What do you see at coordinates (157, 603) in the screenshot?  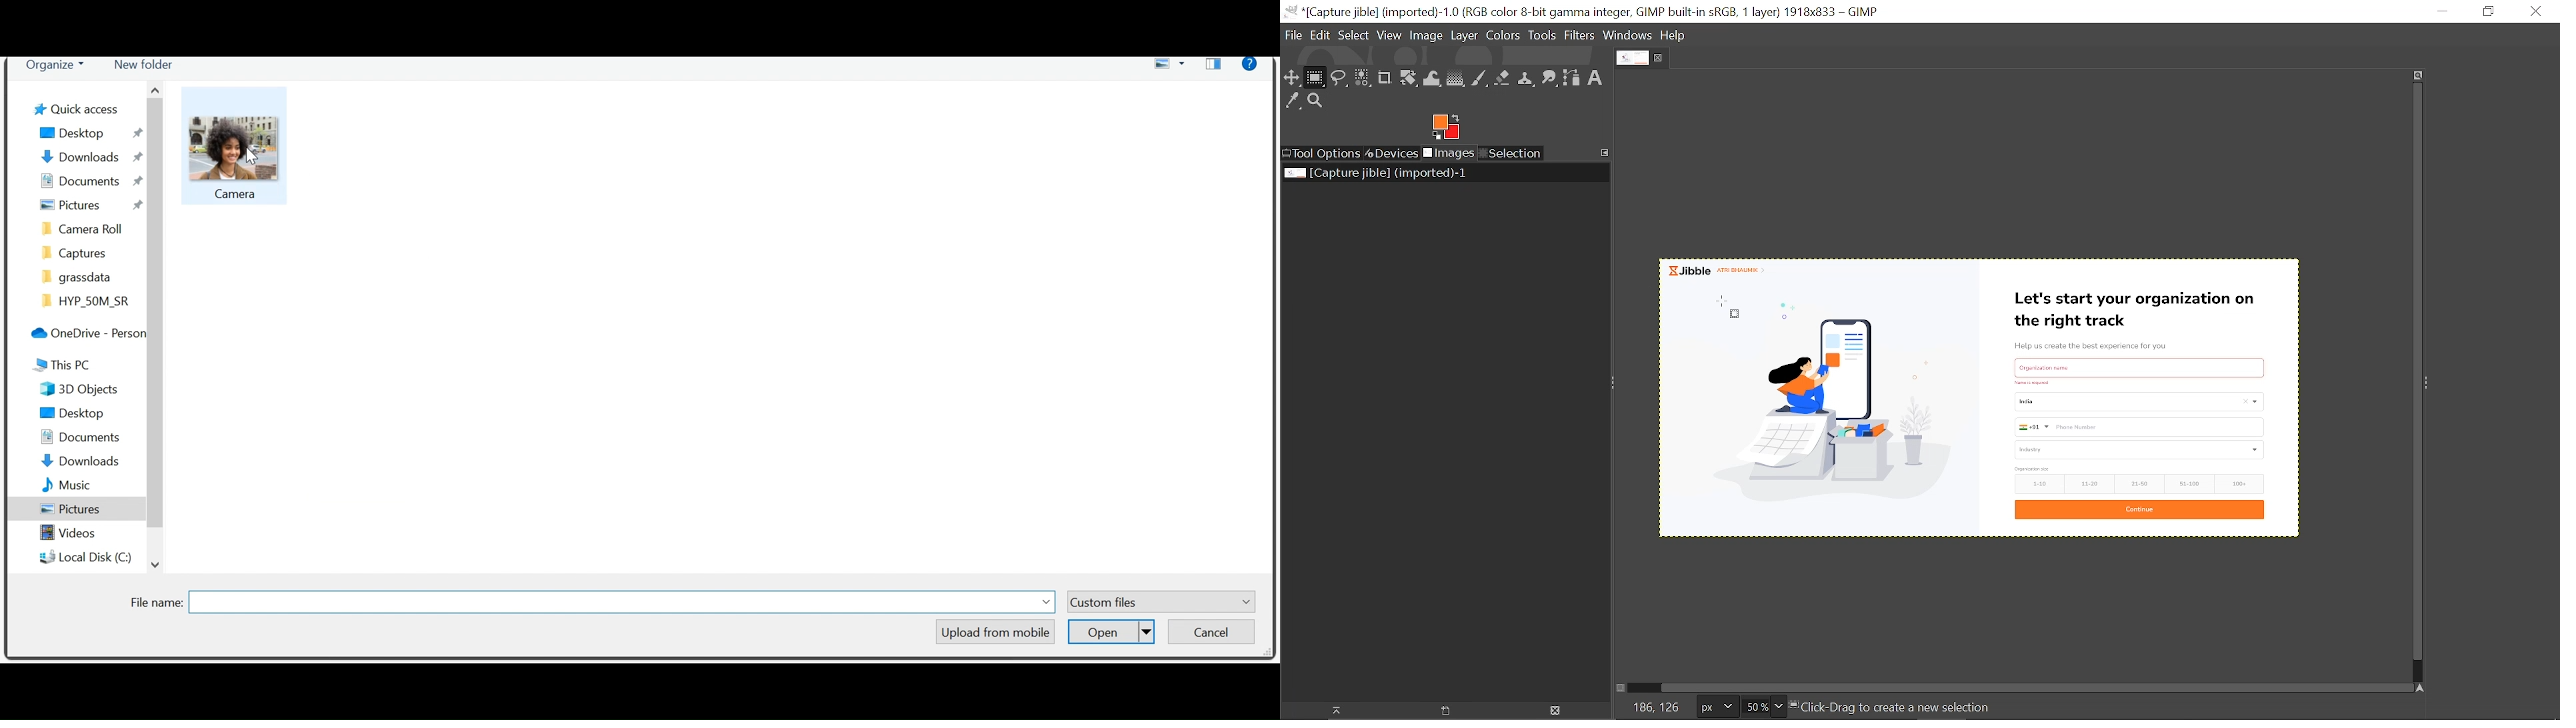 I see `File Name` at bounding box center [157, 603].